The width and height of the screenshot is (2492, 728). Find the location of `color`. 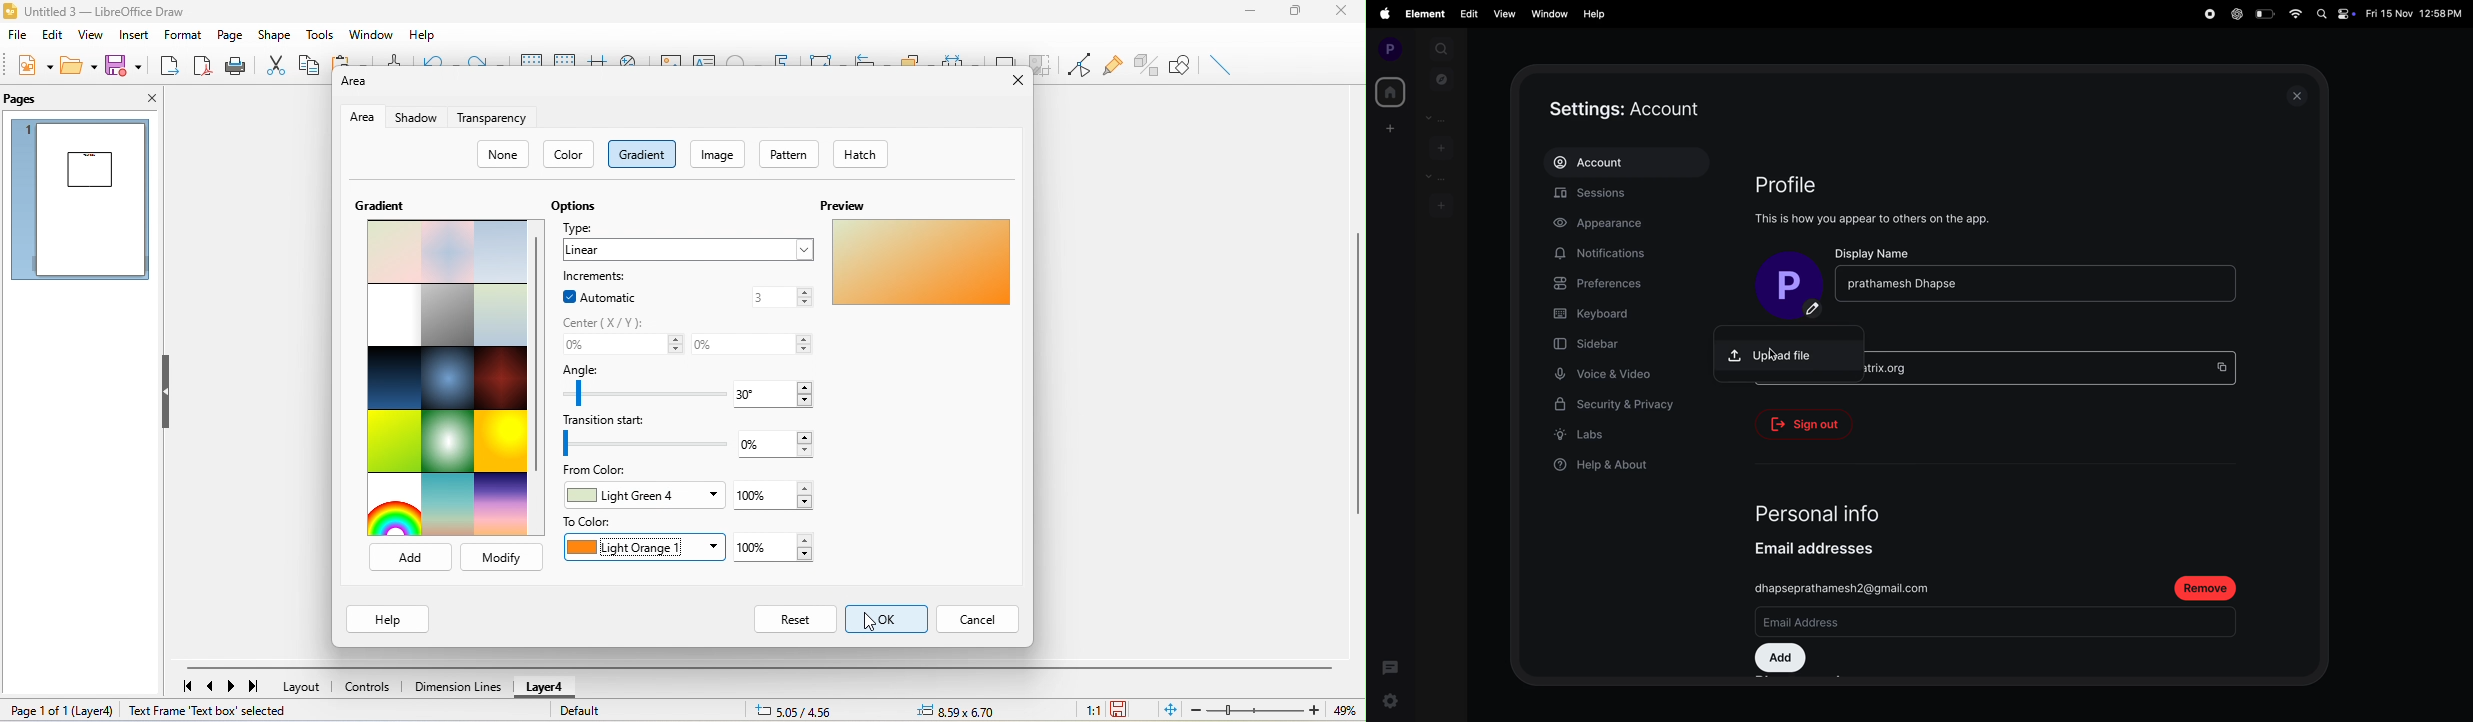

color is located at coordinates (571, 155).